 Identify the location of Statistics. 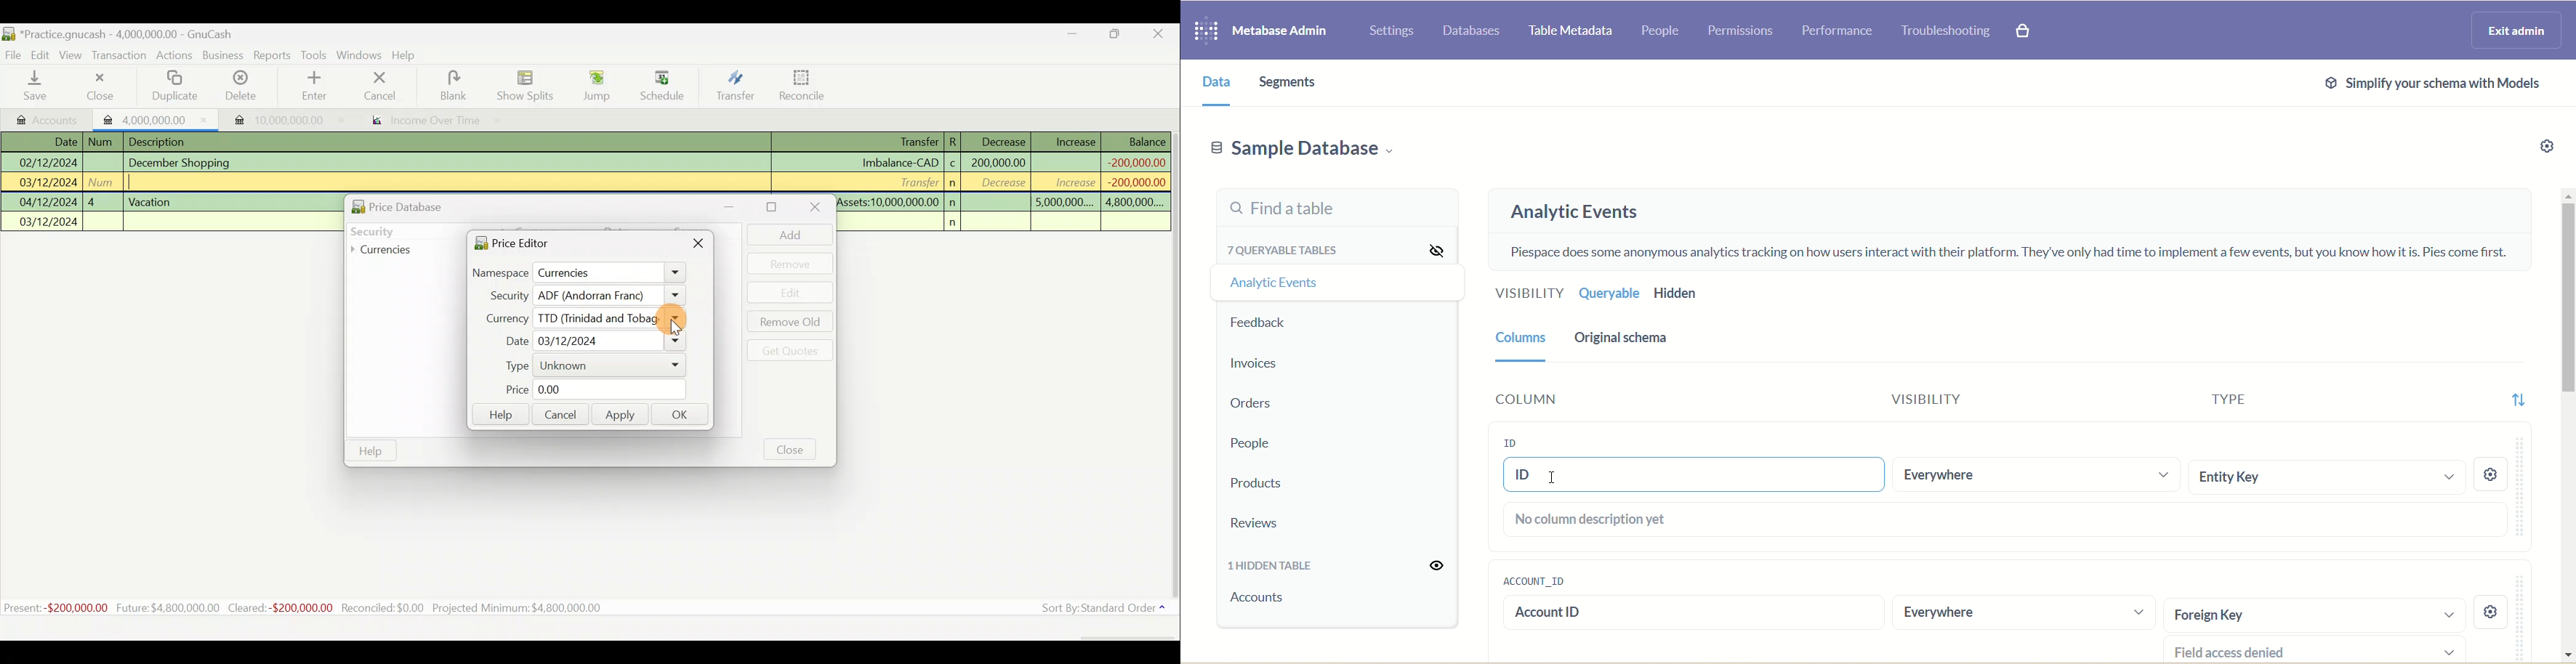
(324, 608).